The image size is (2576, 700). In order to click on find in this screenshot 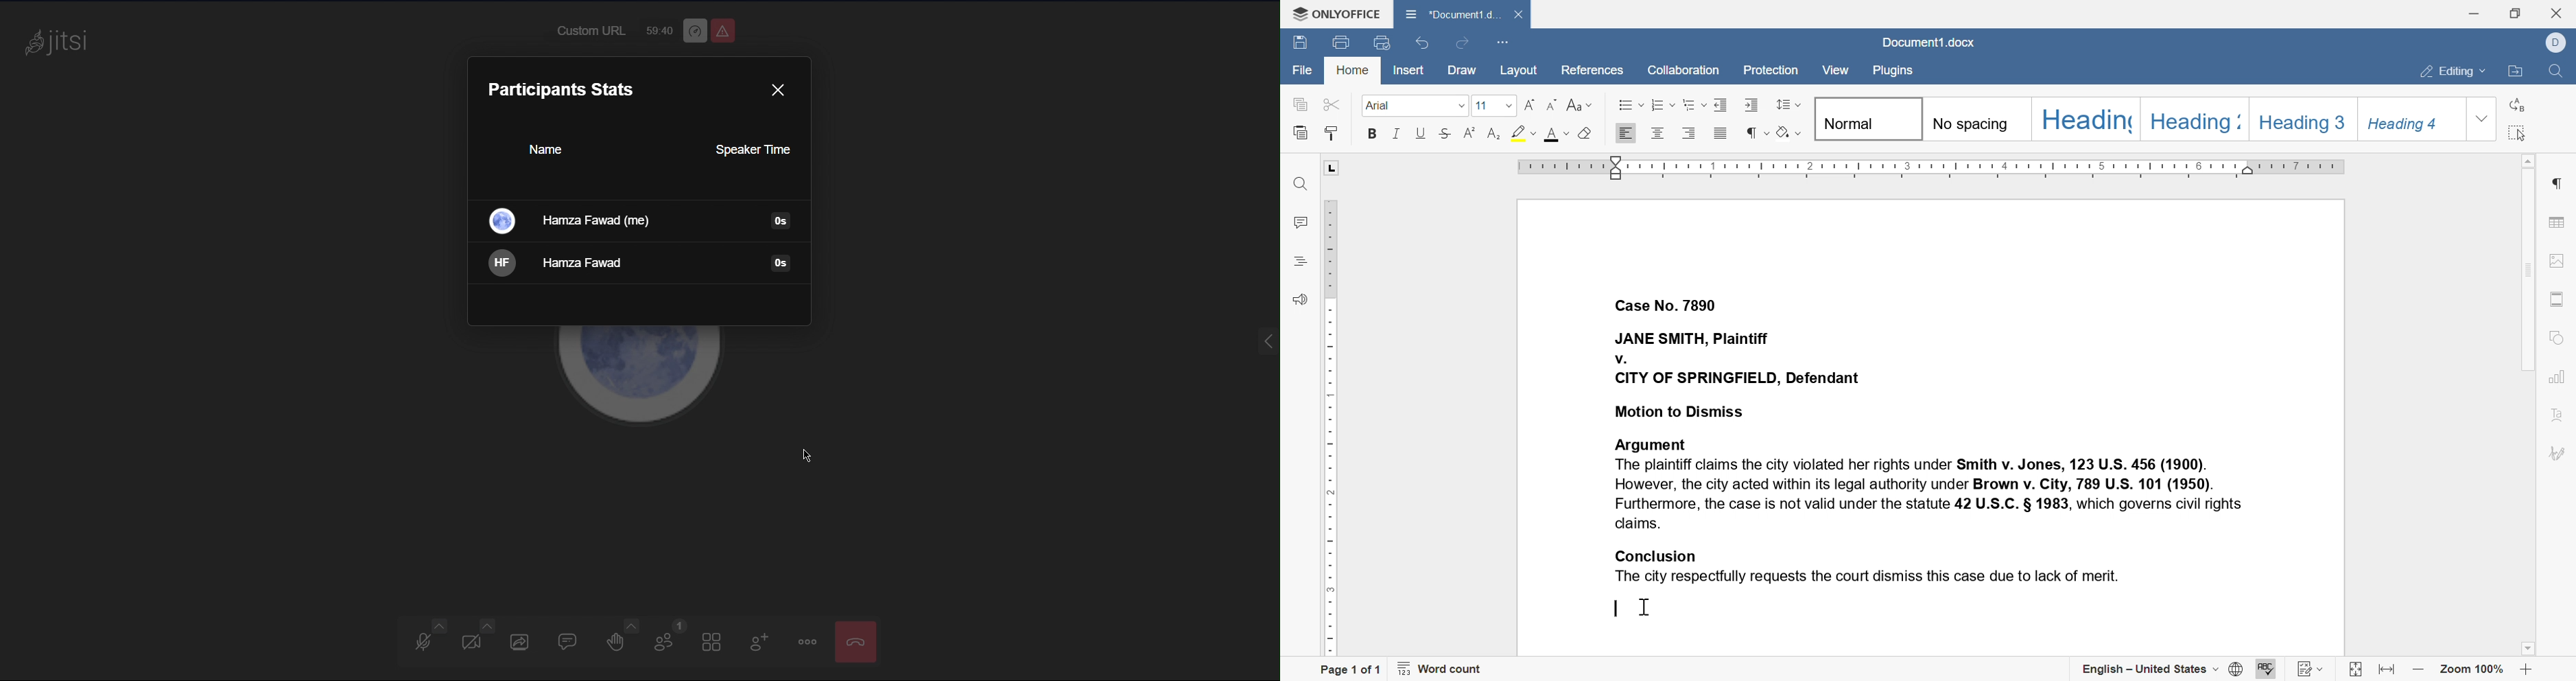, I will do `click(1298, 182)`.